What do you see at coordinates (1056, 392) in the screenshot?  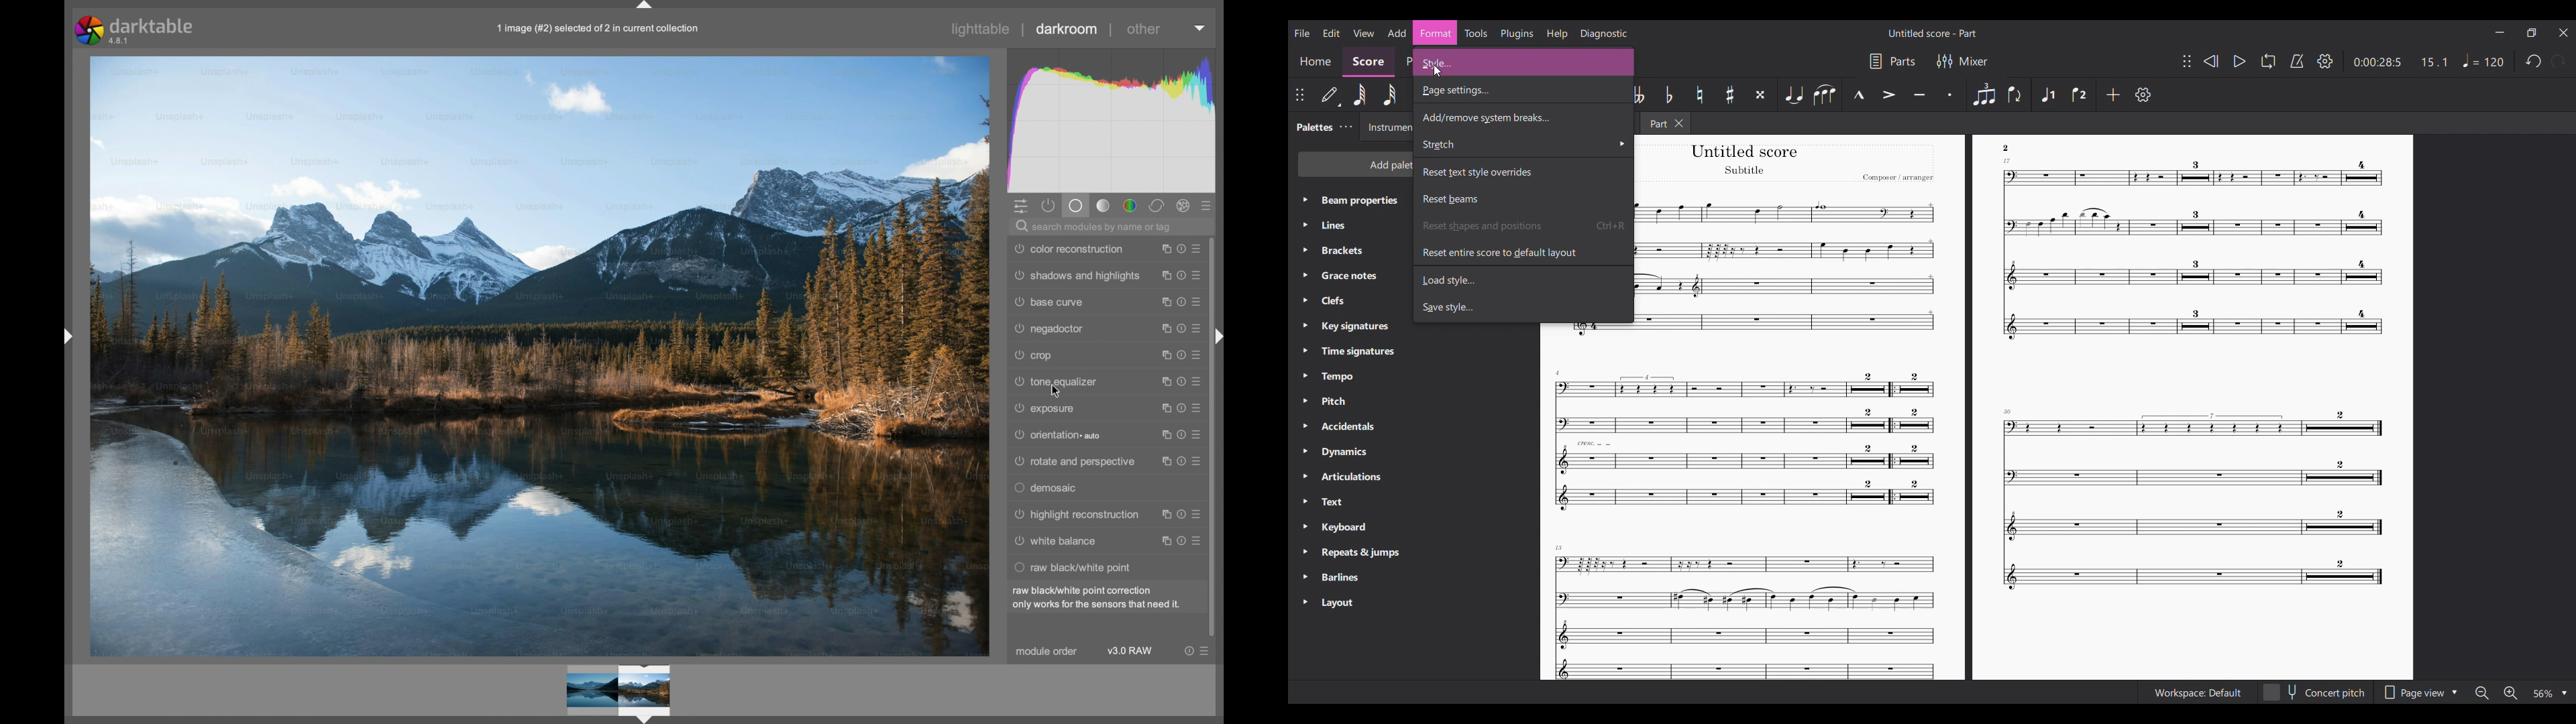 I see `Cursor` at bounding box center [1056, 392].